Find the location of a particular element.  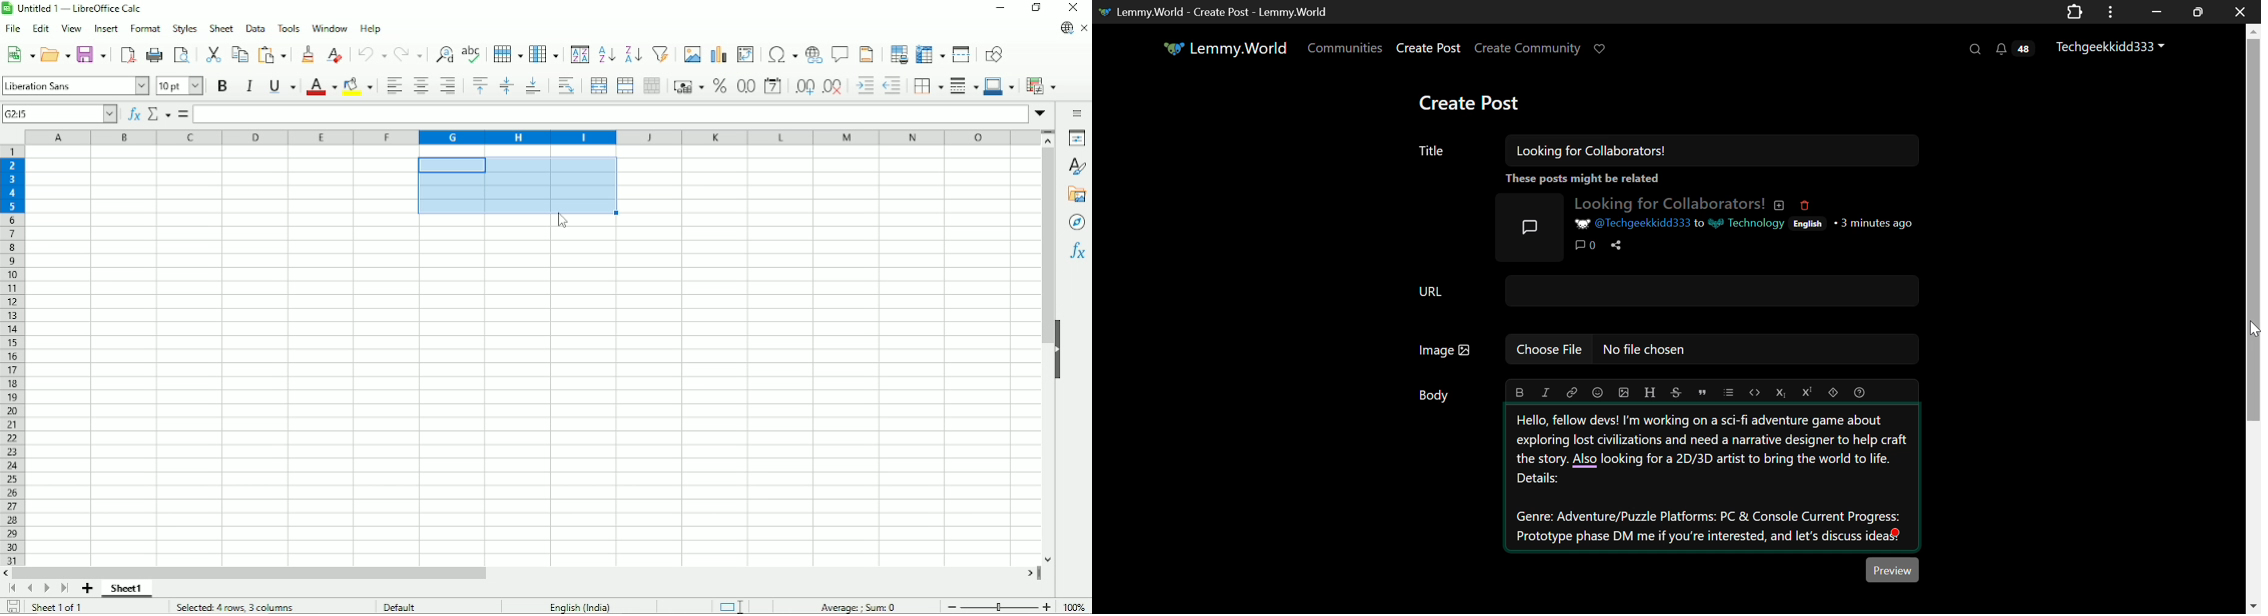

New is located at coordinates (19, 56).